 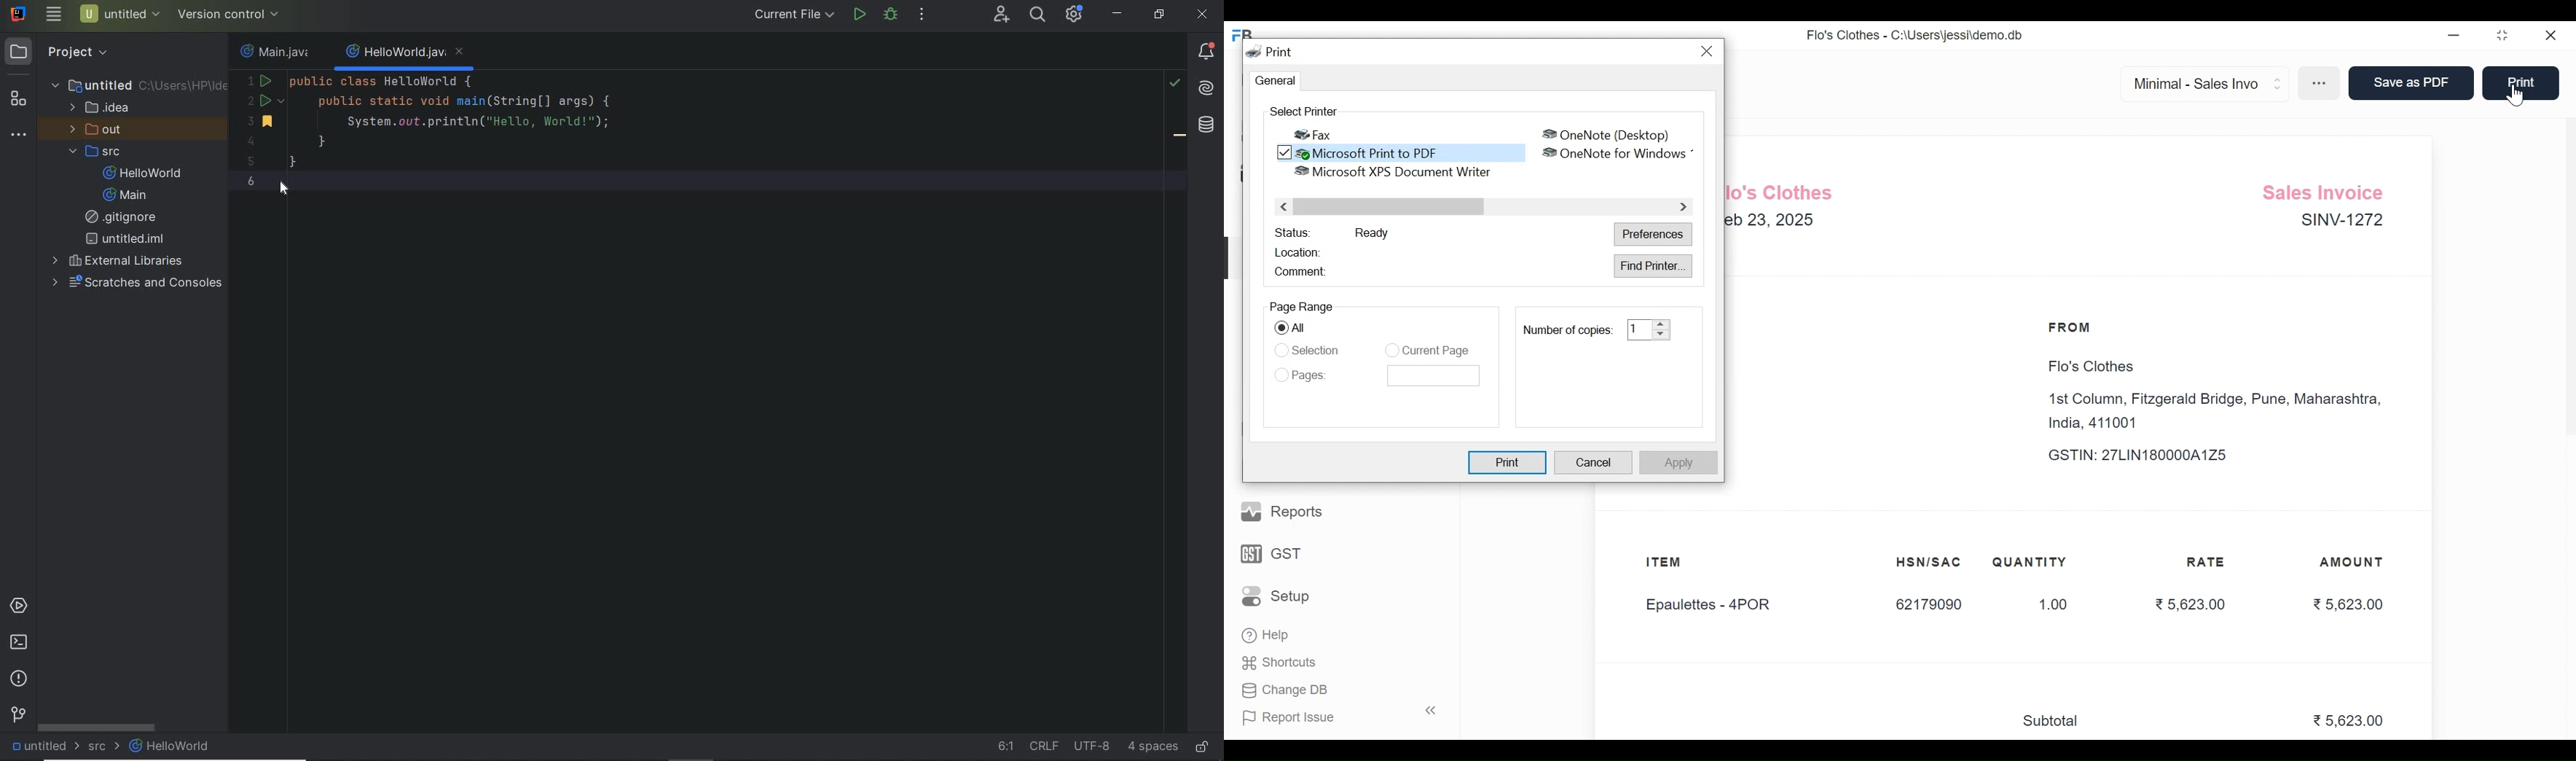 I want to click on Minimal - Sales Invo, so click(x=2199, y=83).